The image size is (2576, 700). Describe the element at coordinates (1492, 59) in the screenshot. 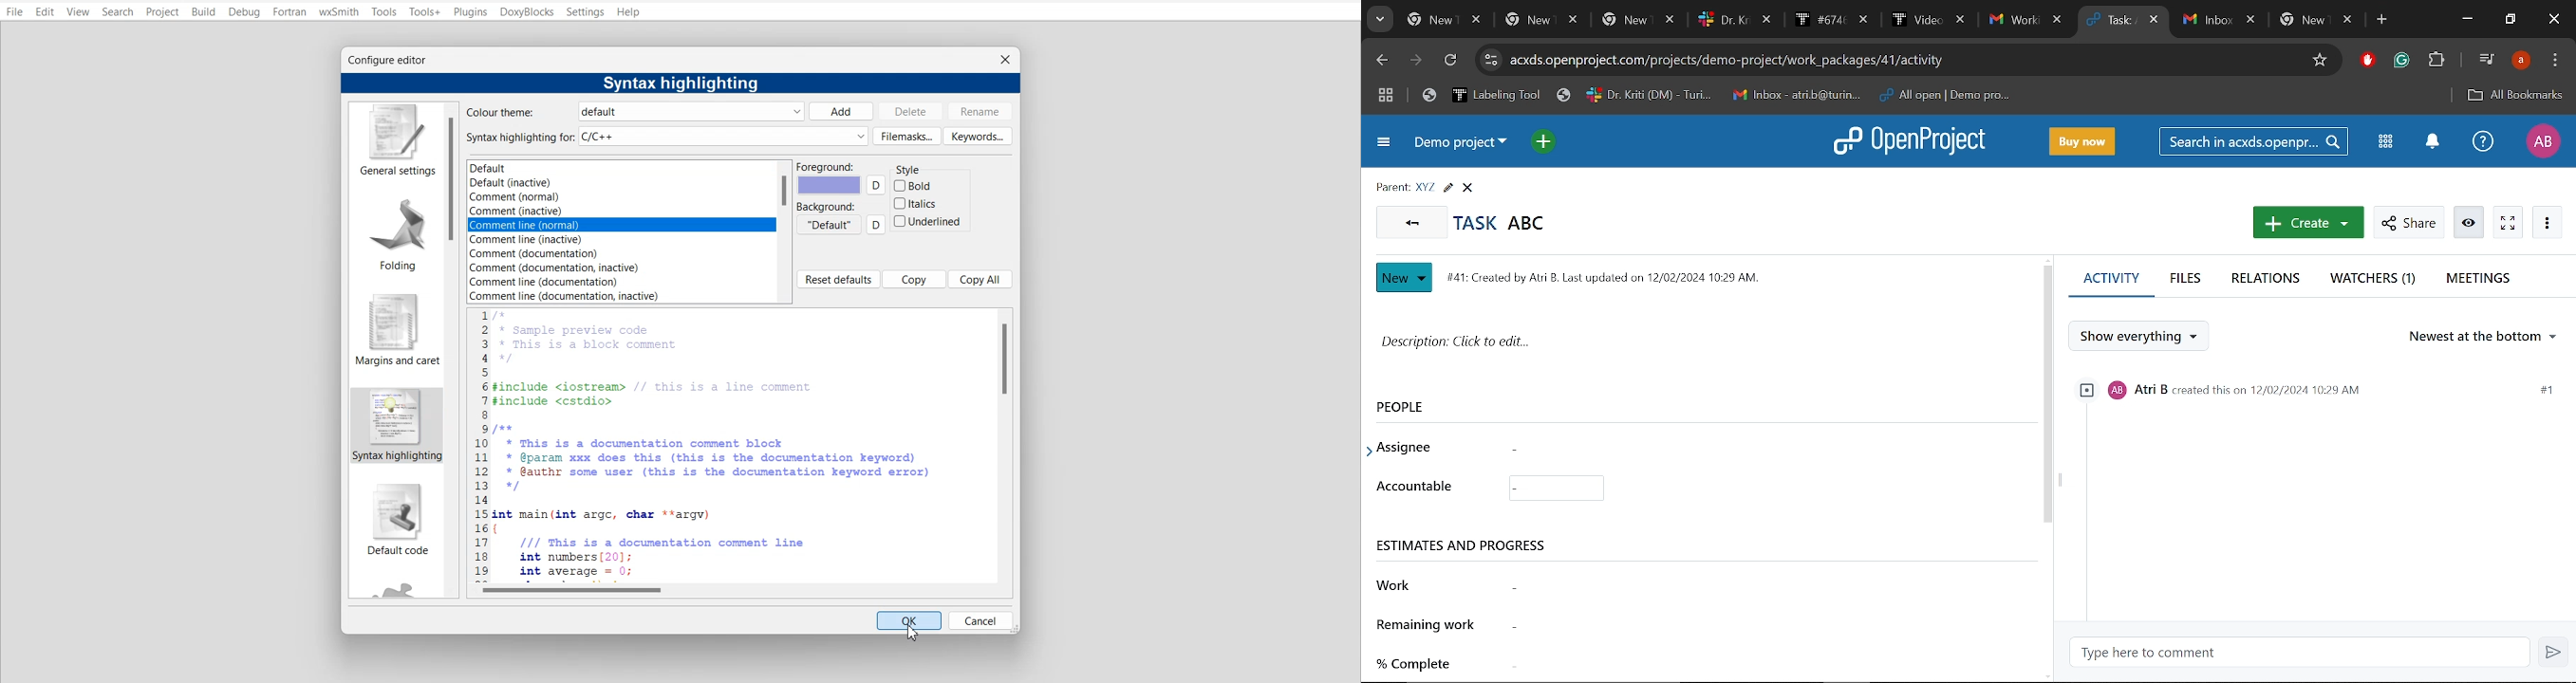

I see `cite info` at that location.